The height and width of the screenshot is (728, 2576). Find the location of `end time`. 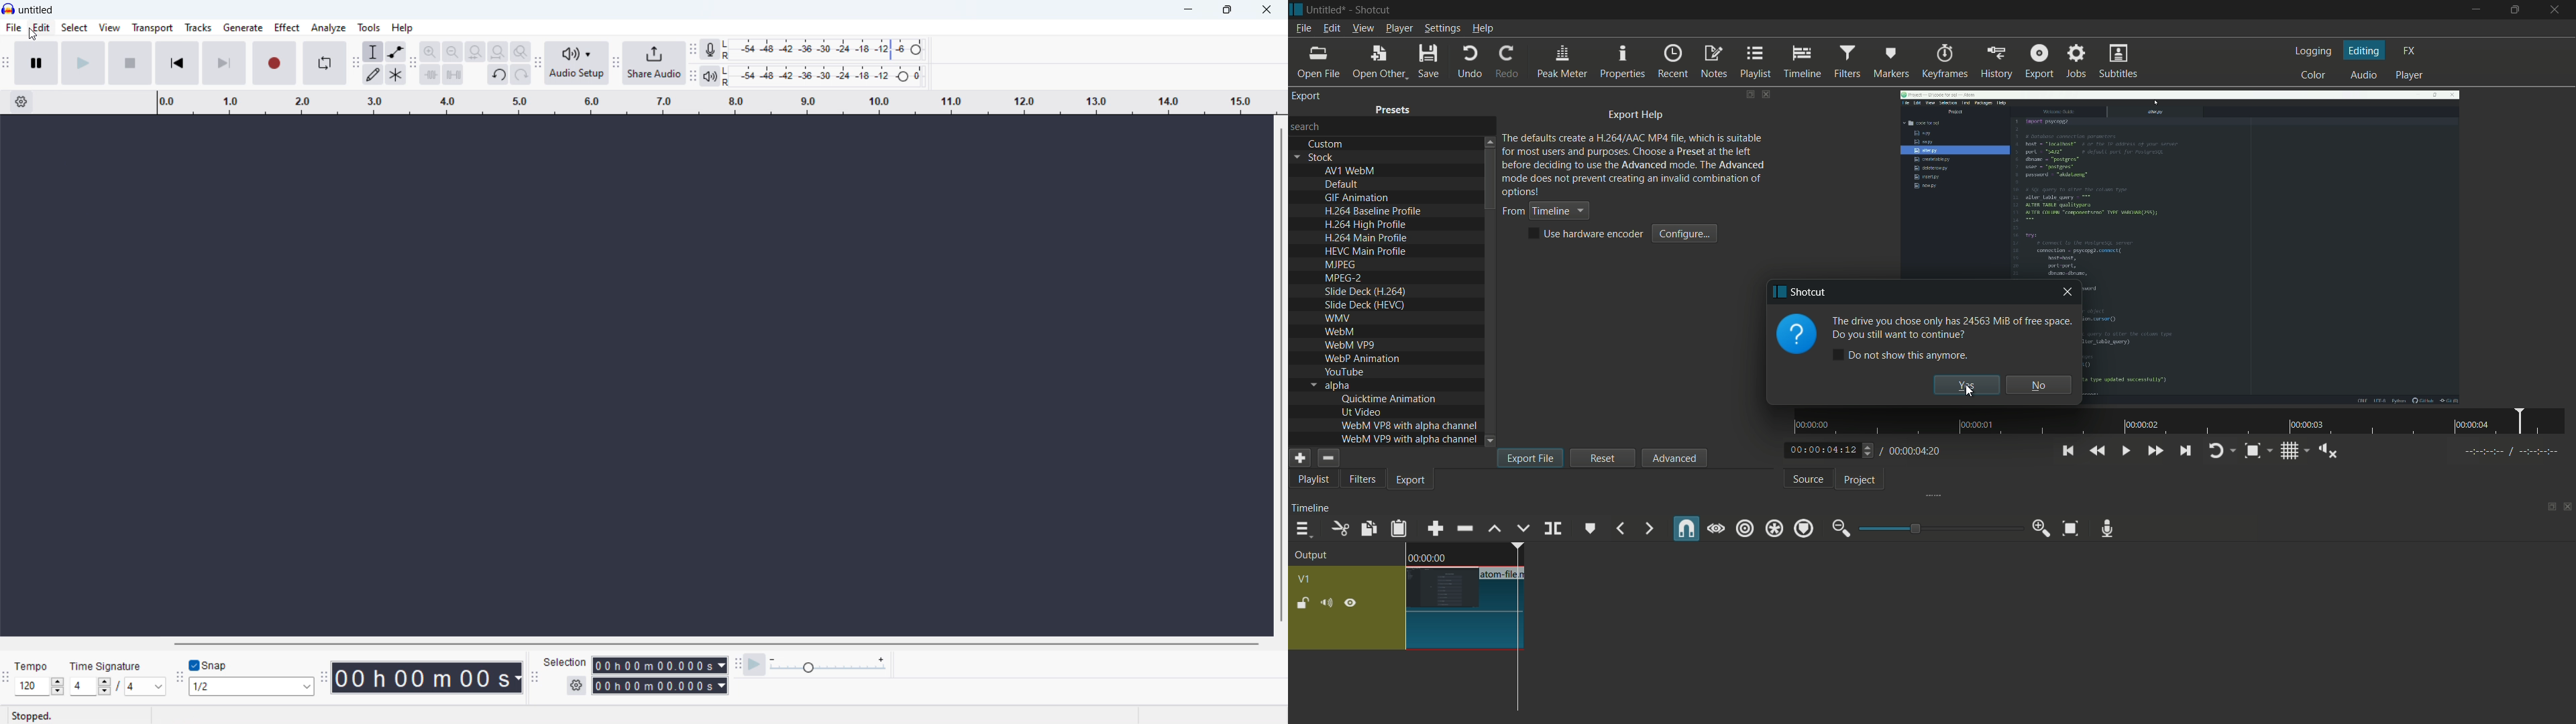

end time is located at coordinates (659, 686).